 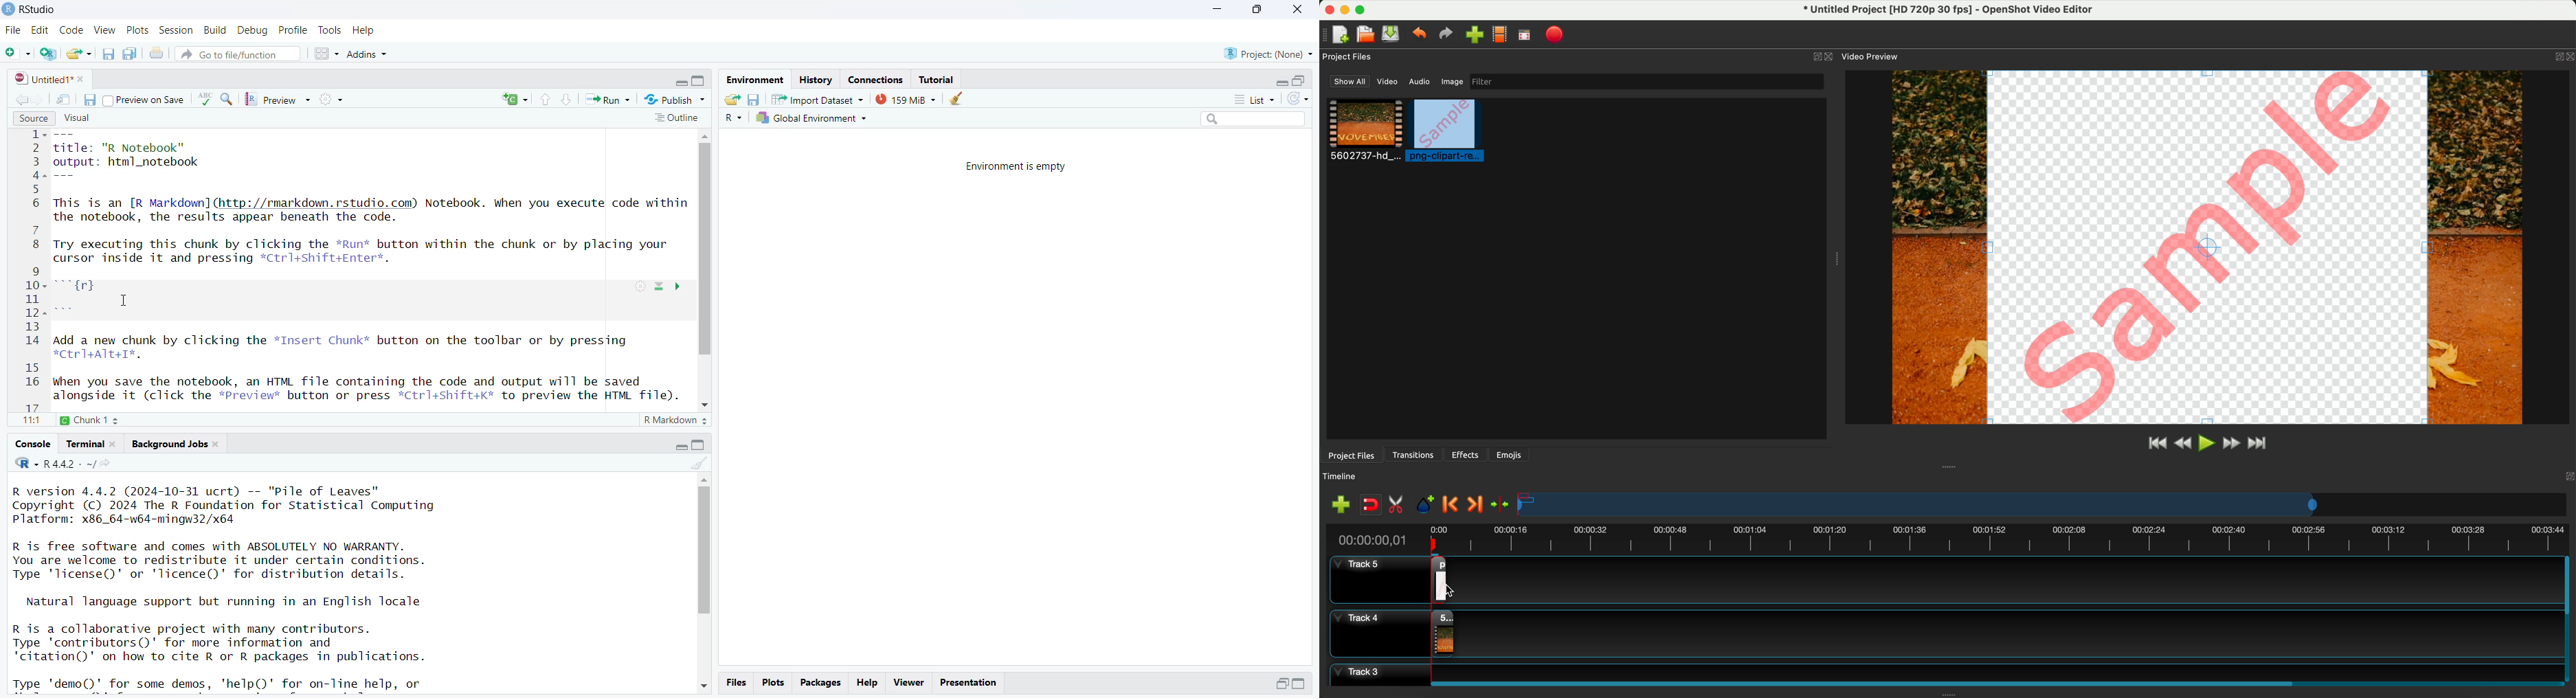 What do you see at coordinates (703, 583) in the screenshot?
I see `scrollbar` at bounding box center [703, 583].